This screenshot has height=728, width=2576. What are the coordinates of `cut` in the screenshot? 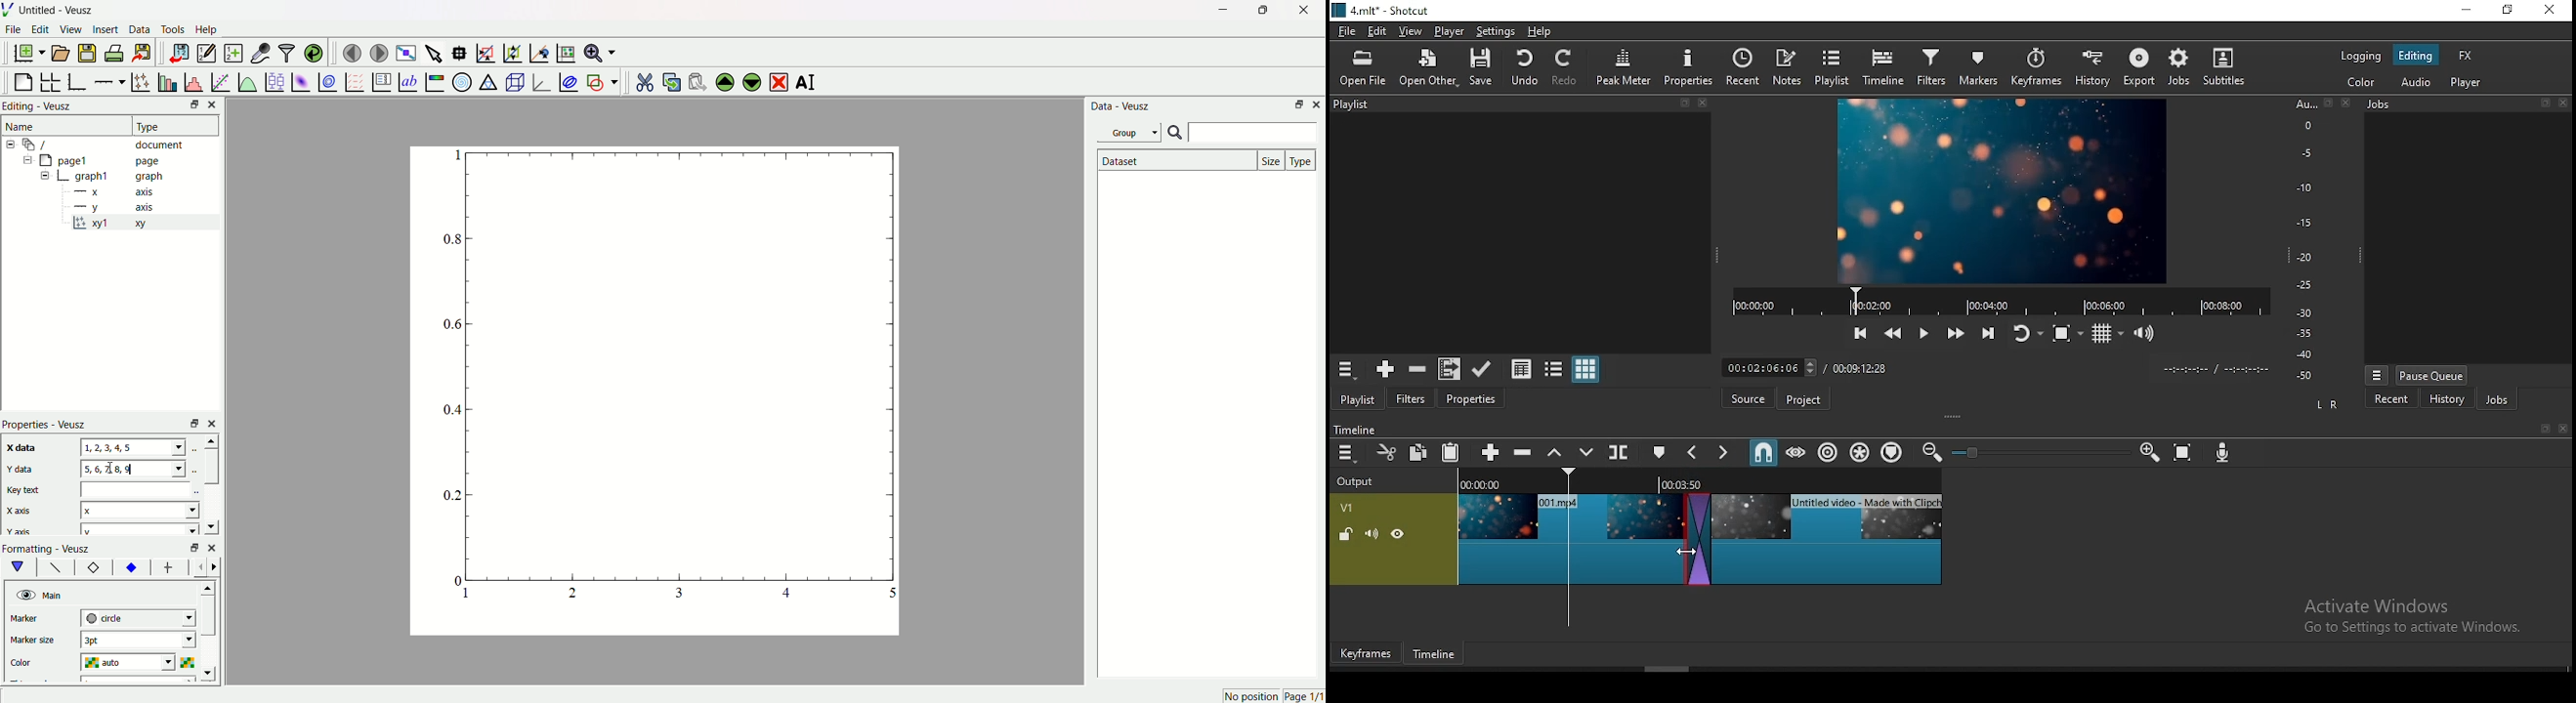 It's located at (1385, 451).